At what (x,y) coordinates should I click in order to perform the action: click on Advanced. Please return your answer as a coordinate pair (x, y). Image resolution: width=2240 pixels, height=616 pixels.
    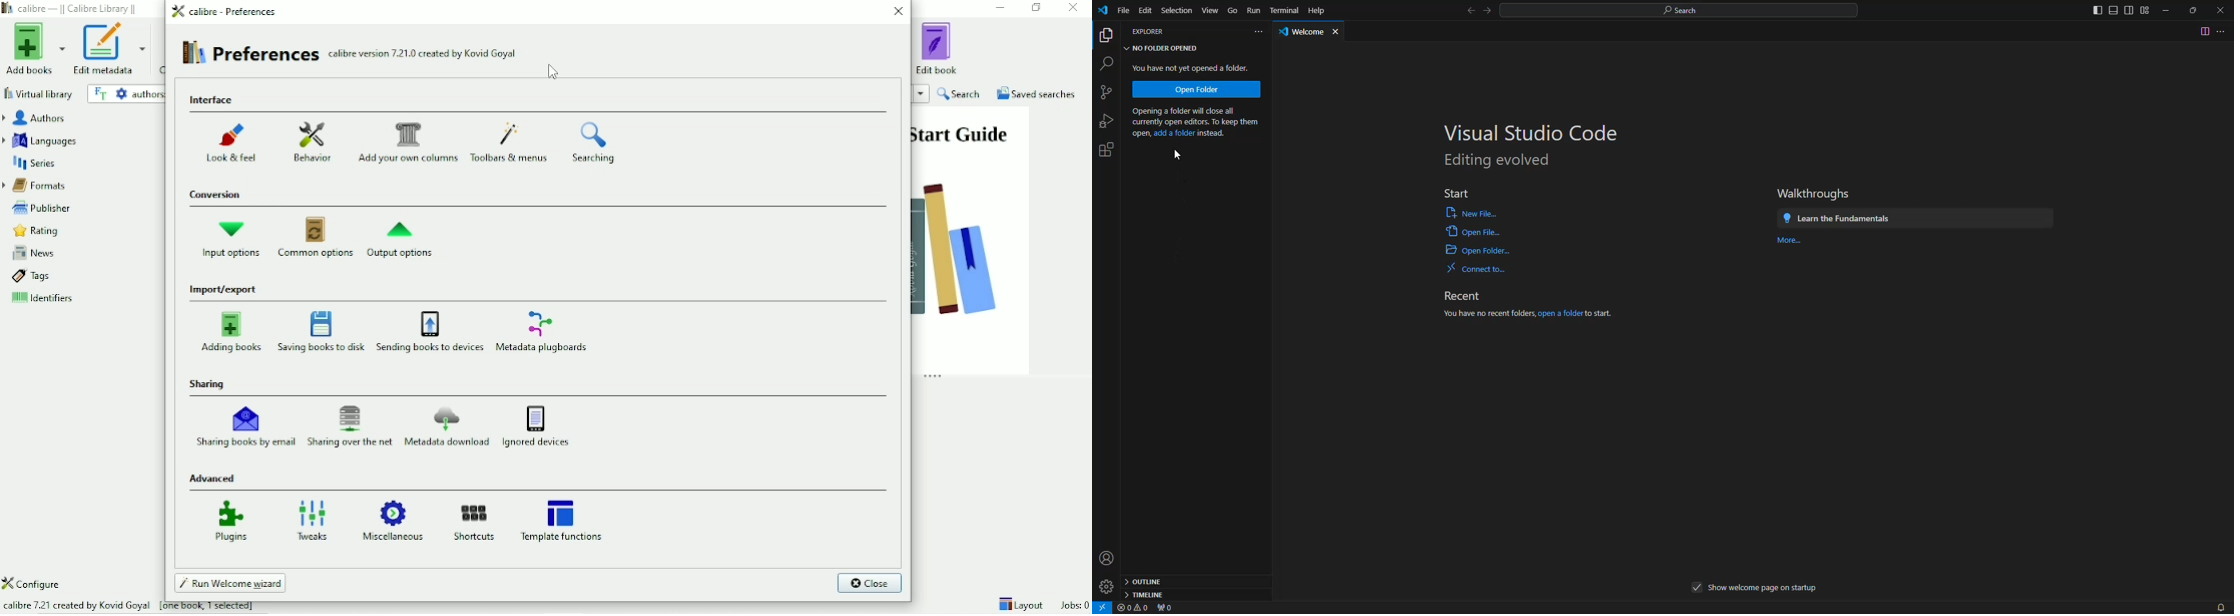
    Looking at the image, I should click on (215, 478).